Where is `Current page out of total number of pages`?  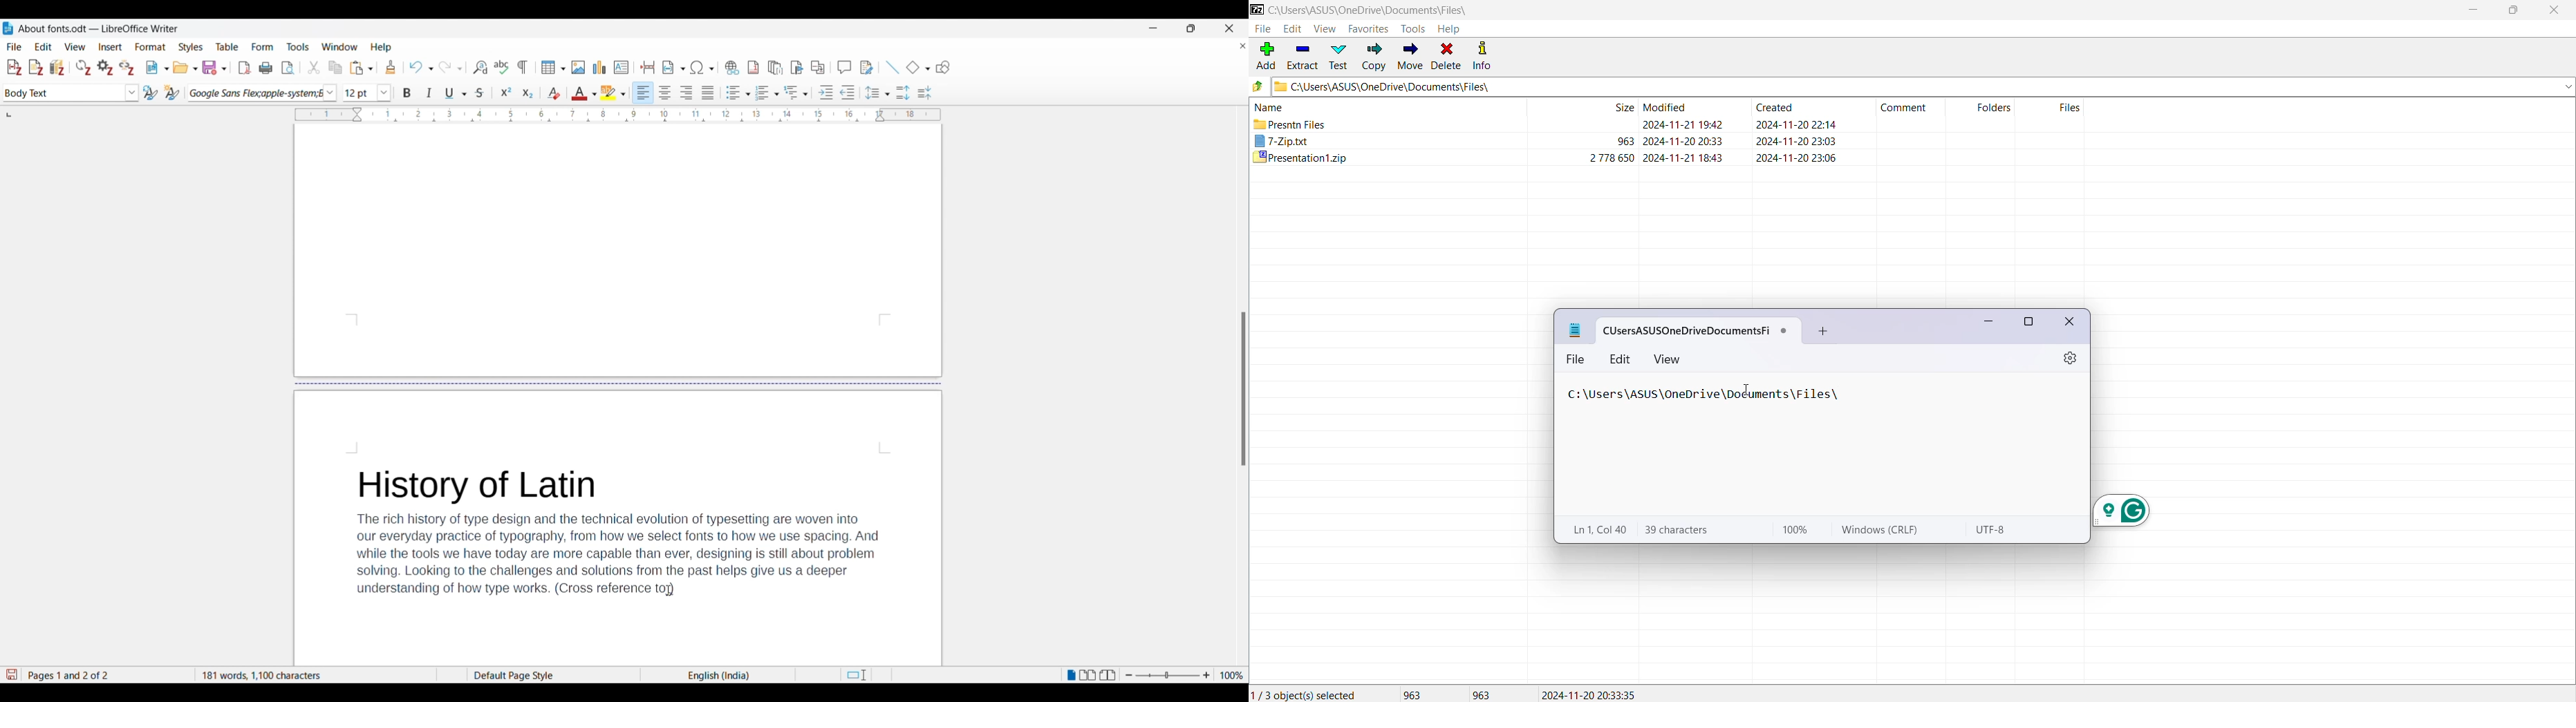
Current page out of total number of pages is located at coordinates (107, 675).